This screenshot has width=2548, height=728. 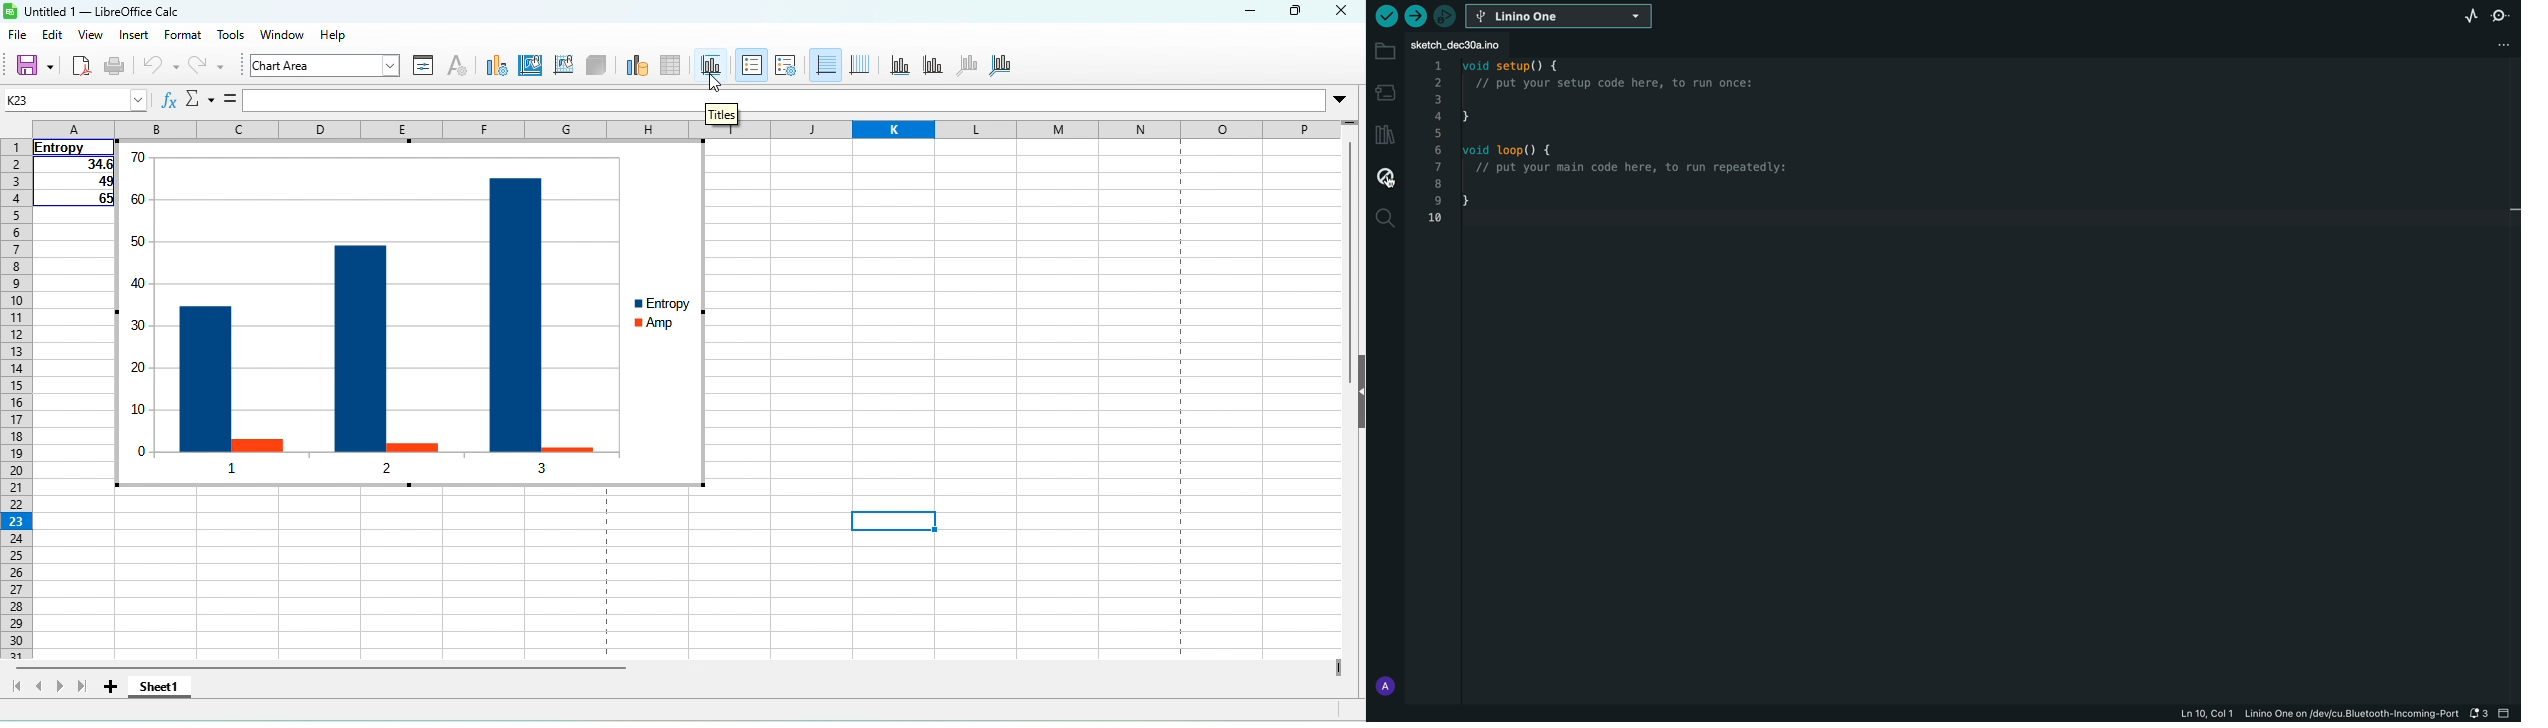 What do you see at coordinates (2479, 714) in the screenshot?
I see `notification` at bounding box center [2479, 714].